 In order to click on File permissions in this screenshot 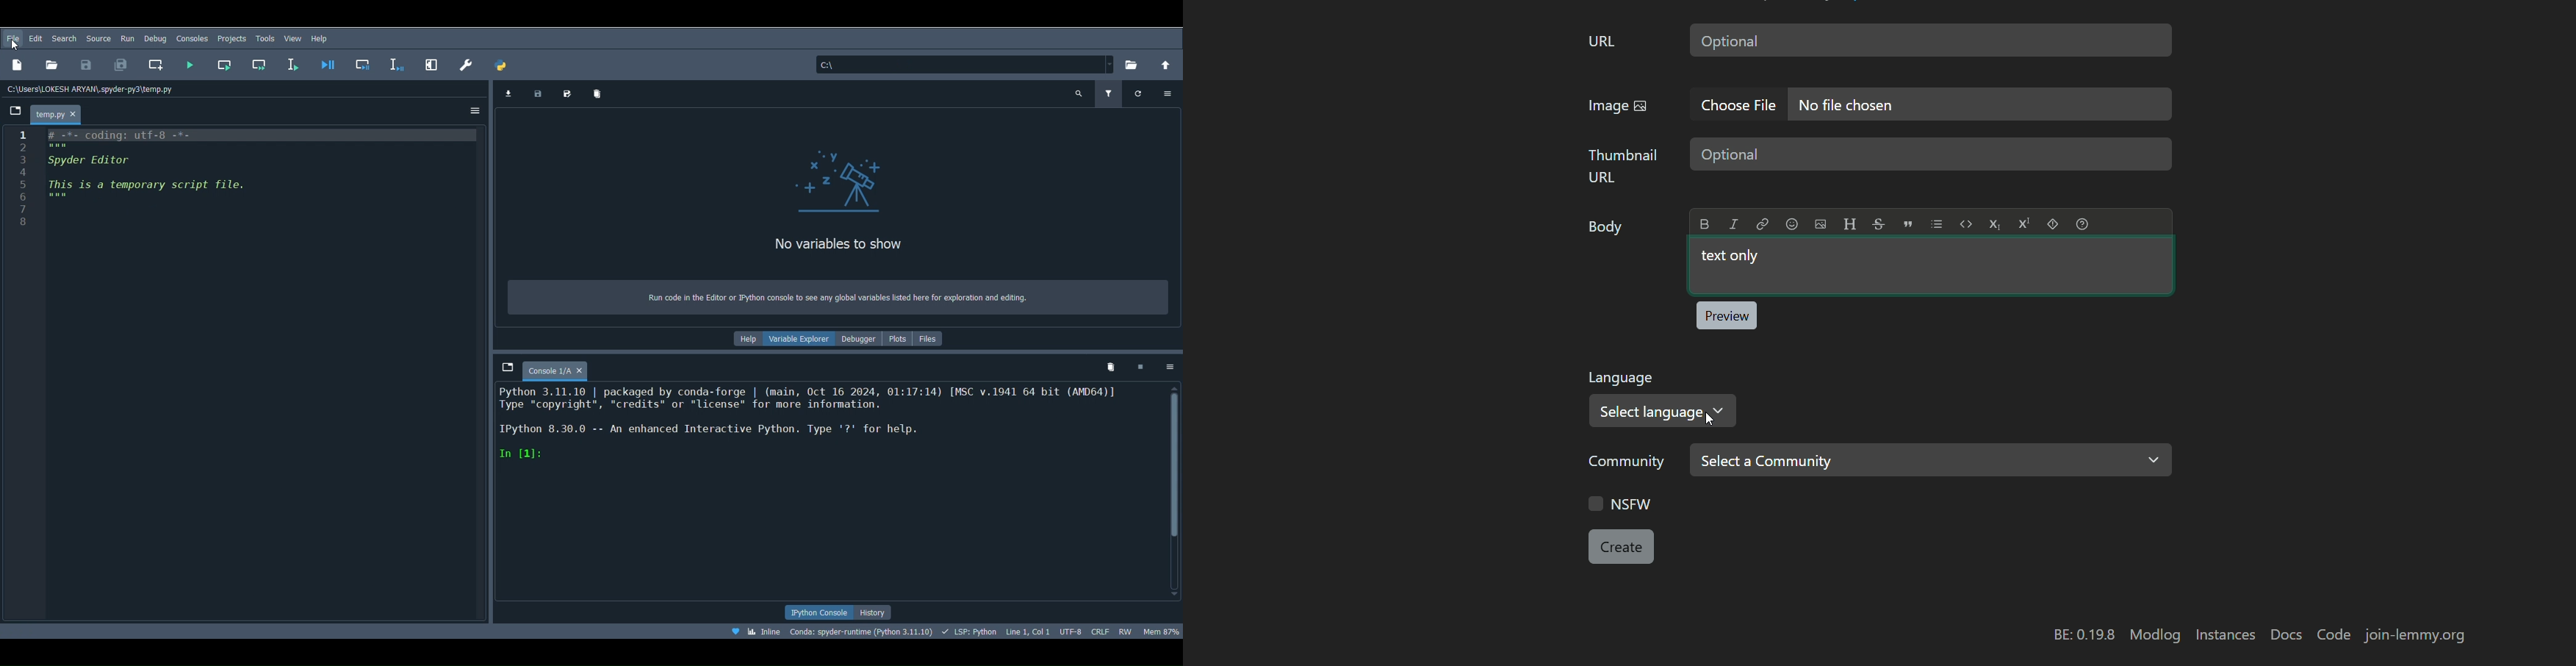, I will do `click(1127, 630)`.